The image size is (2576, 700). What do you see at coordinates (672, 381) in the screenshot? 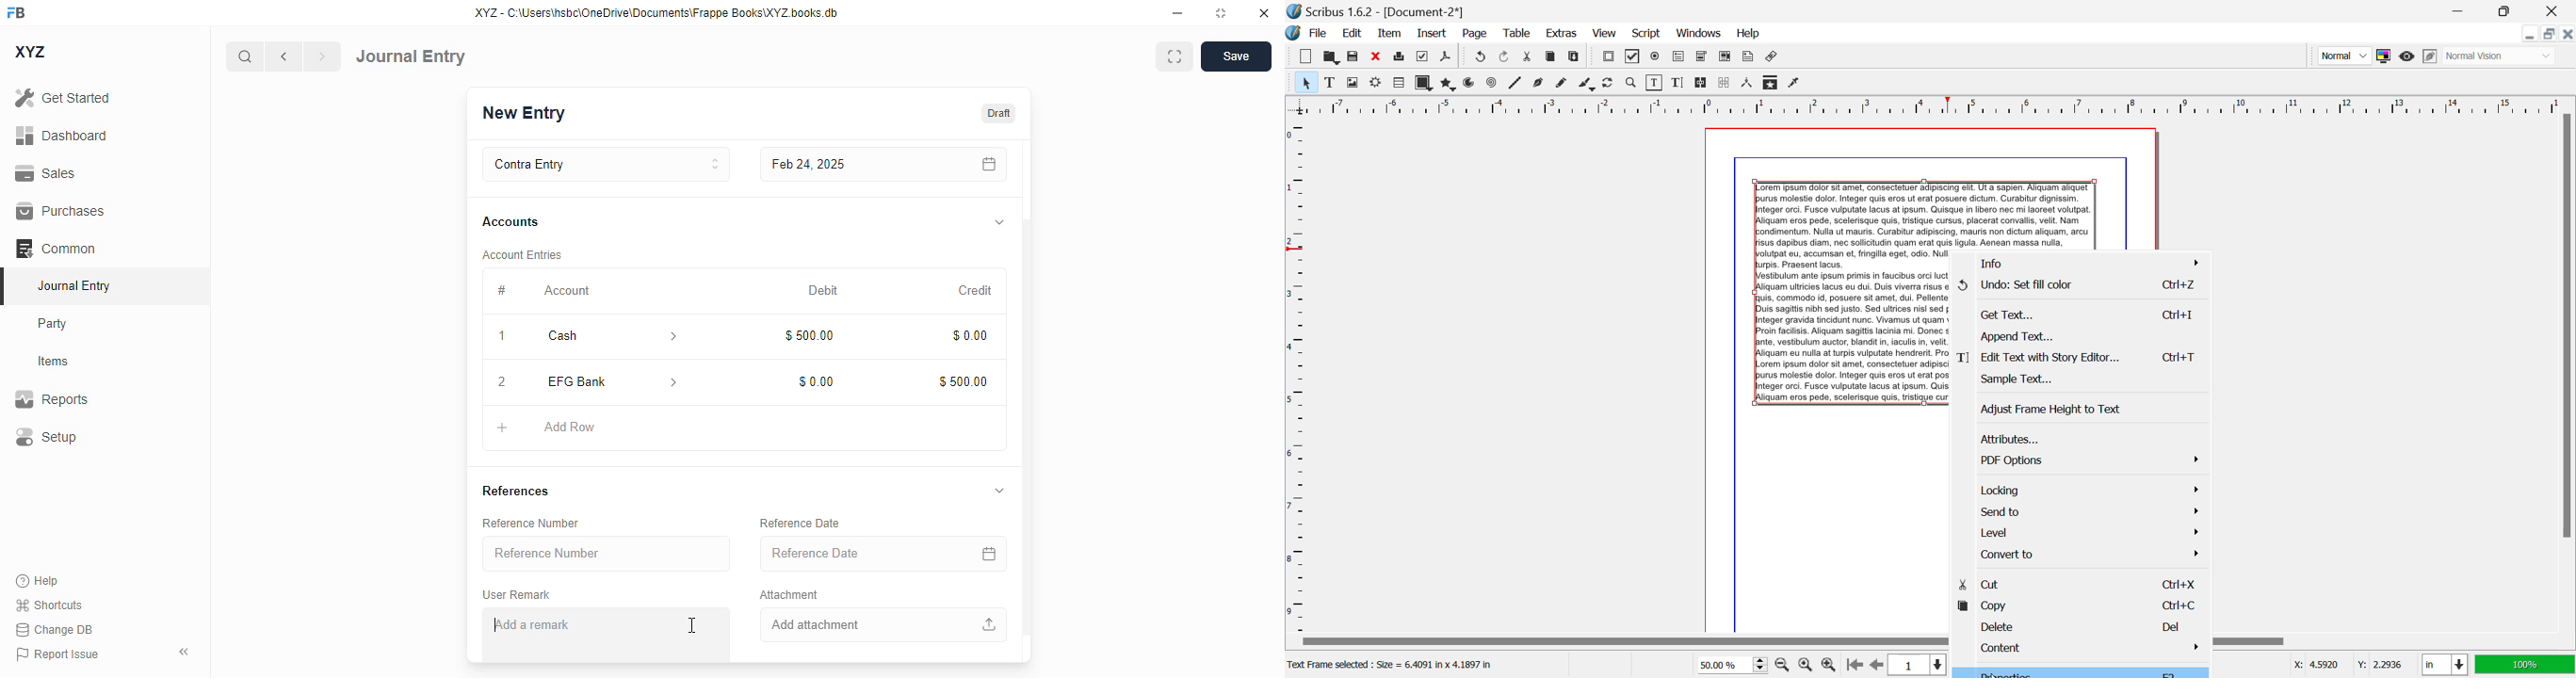
I see `account information` at bounding box center [672, 381].